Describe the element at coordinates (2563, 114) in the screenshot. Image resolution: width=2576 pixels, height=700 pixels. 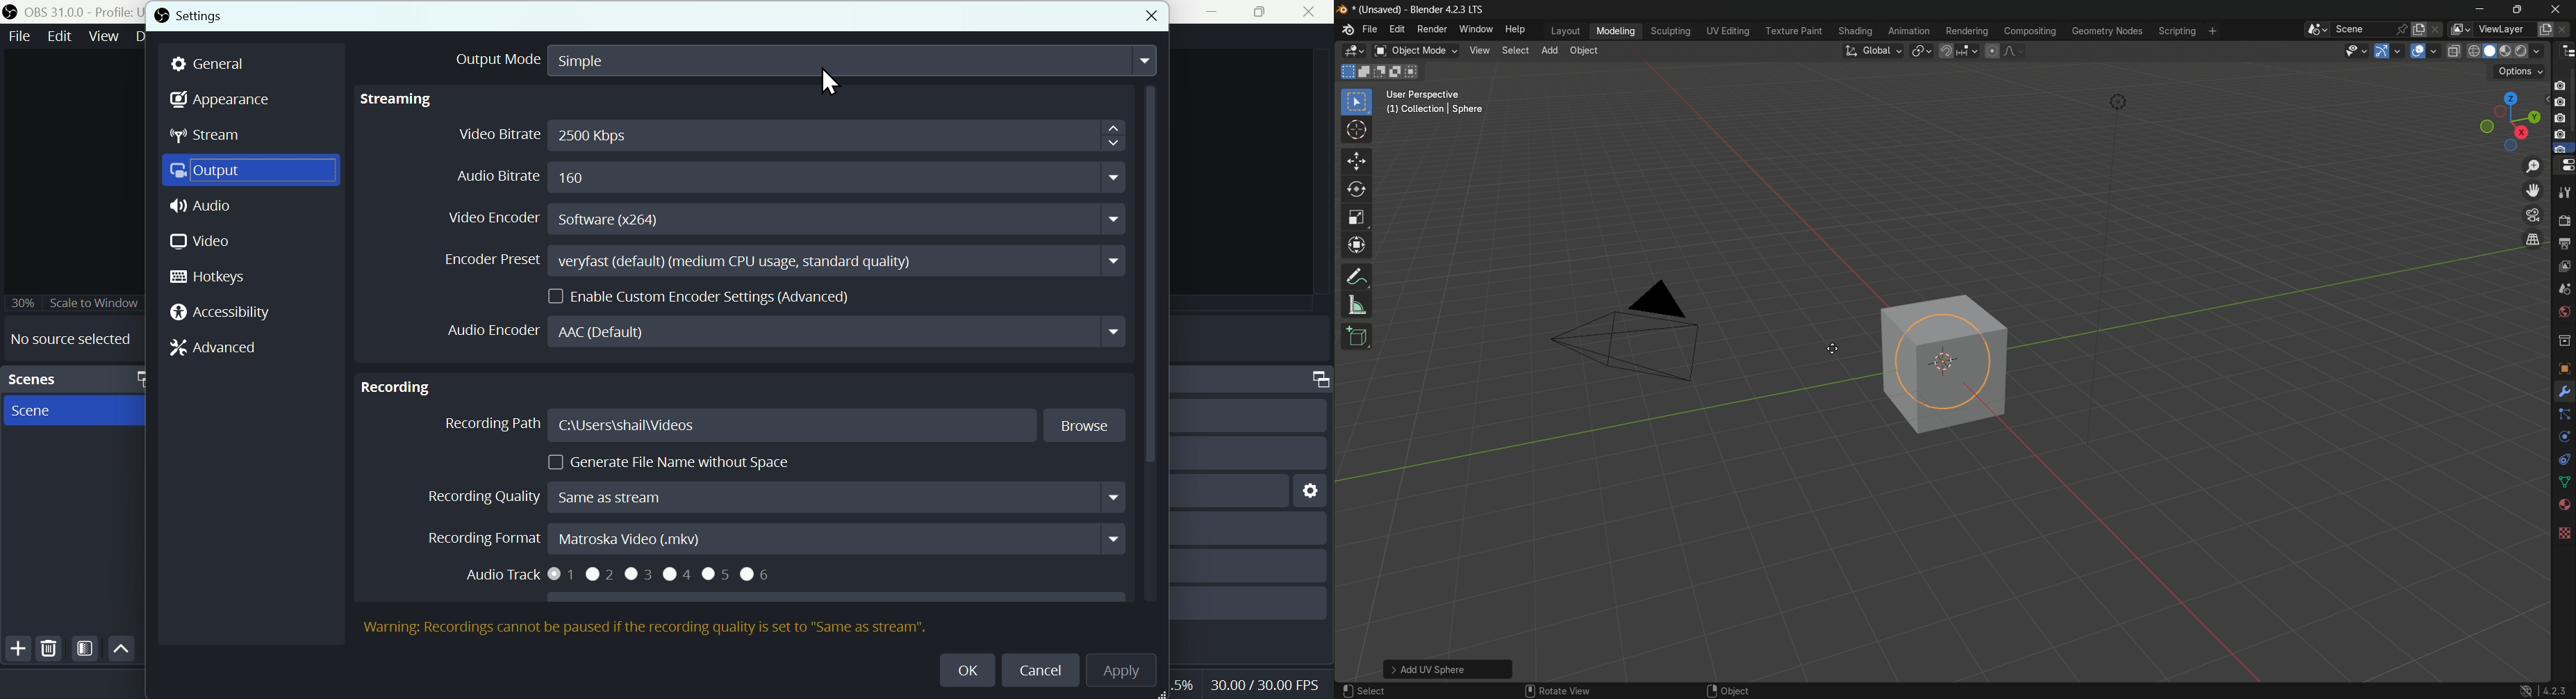
I see `camera` at that location.